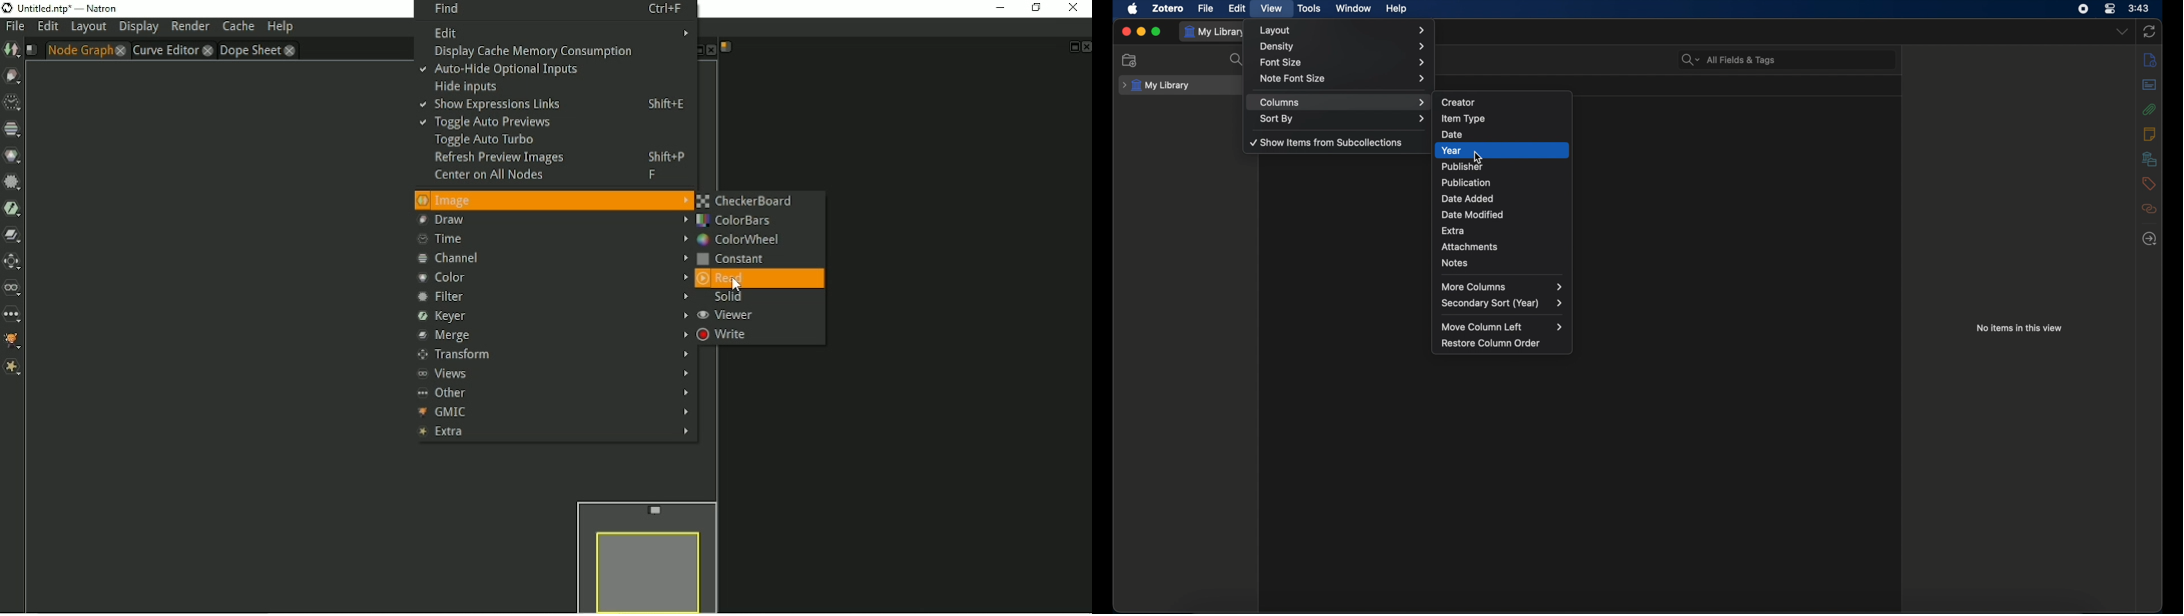  Describe the element at coordinates (1396, 9) in the screenshot. I see `help` at that location.